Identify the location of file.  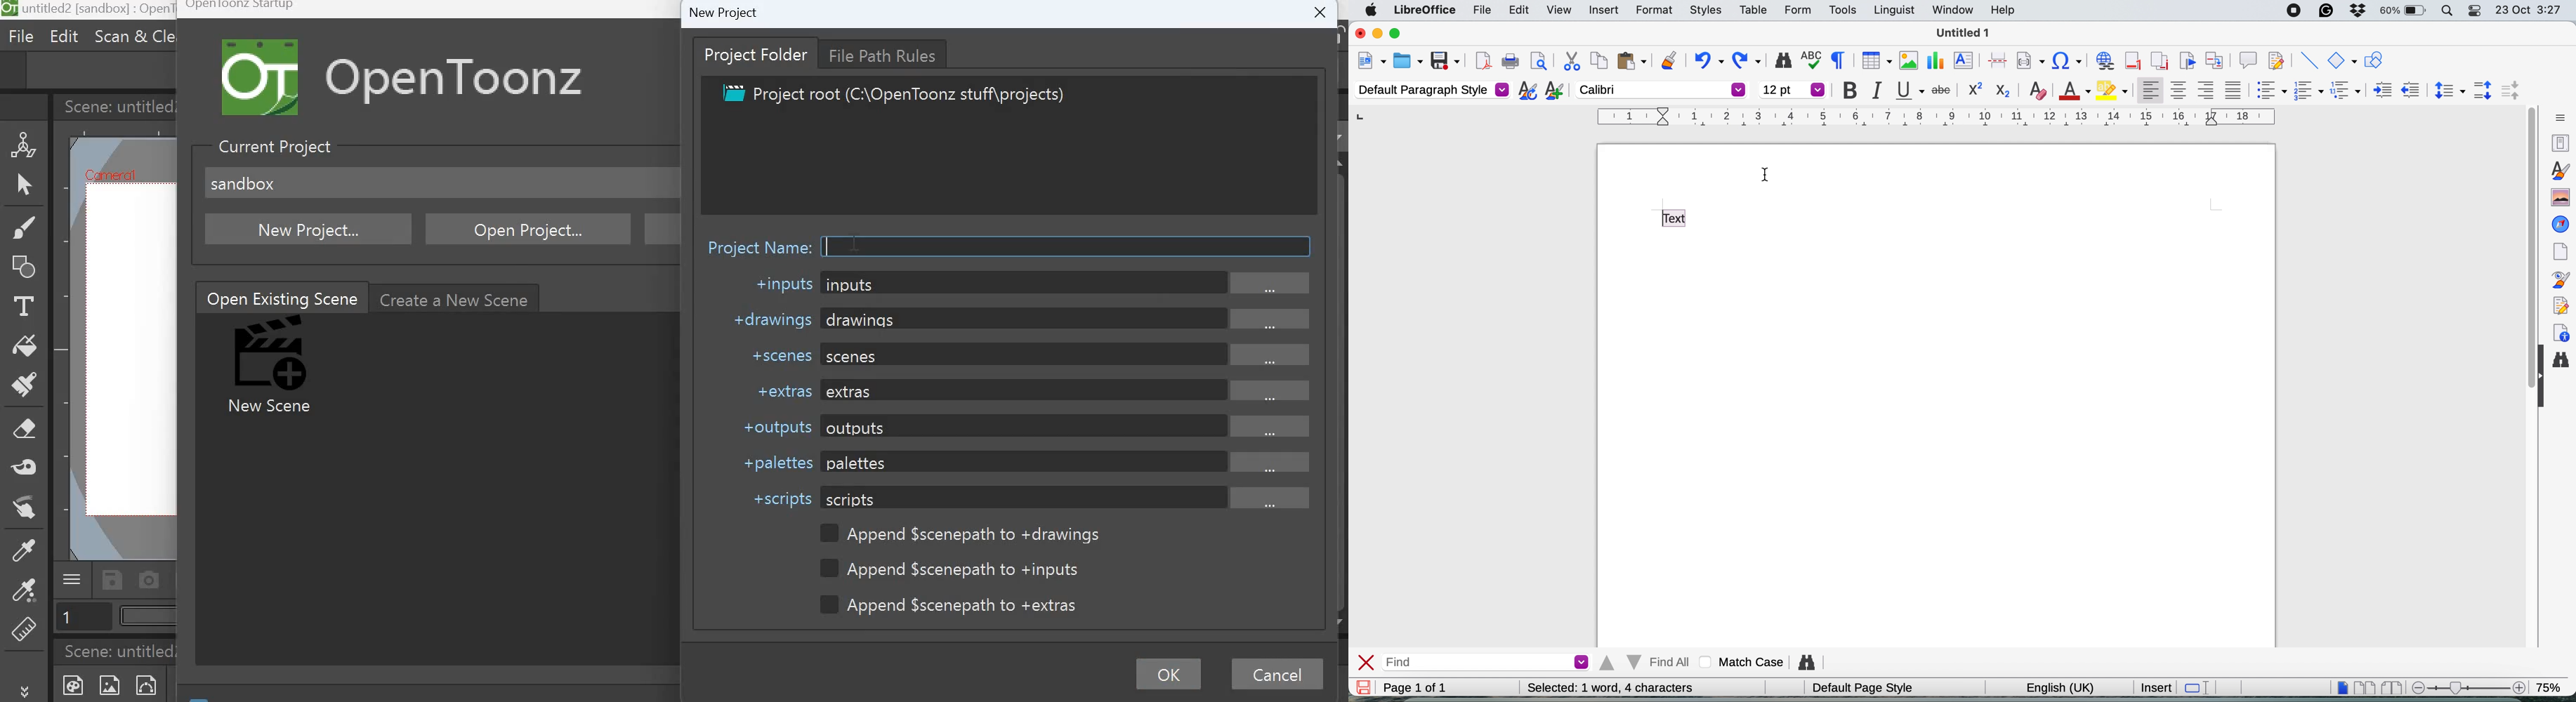
(1478, 11).